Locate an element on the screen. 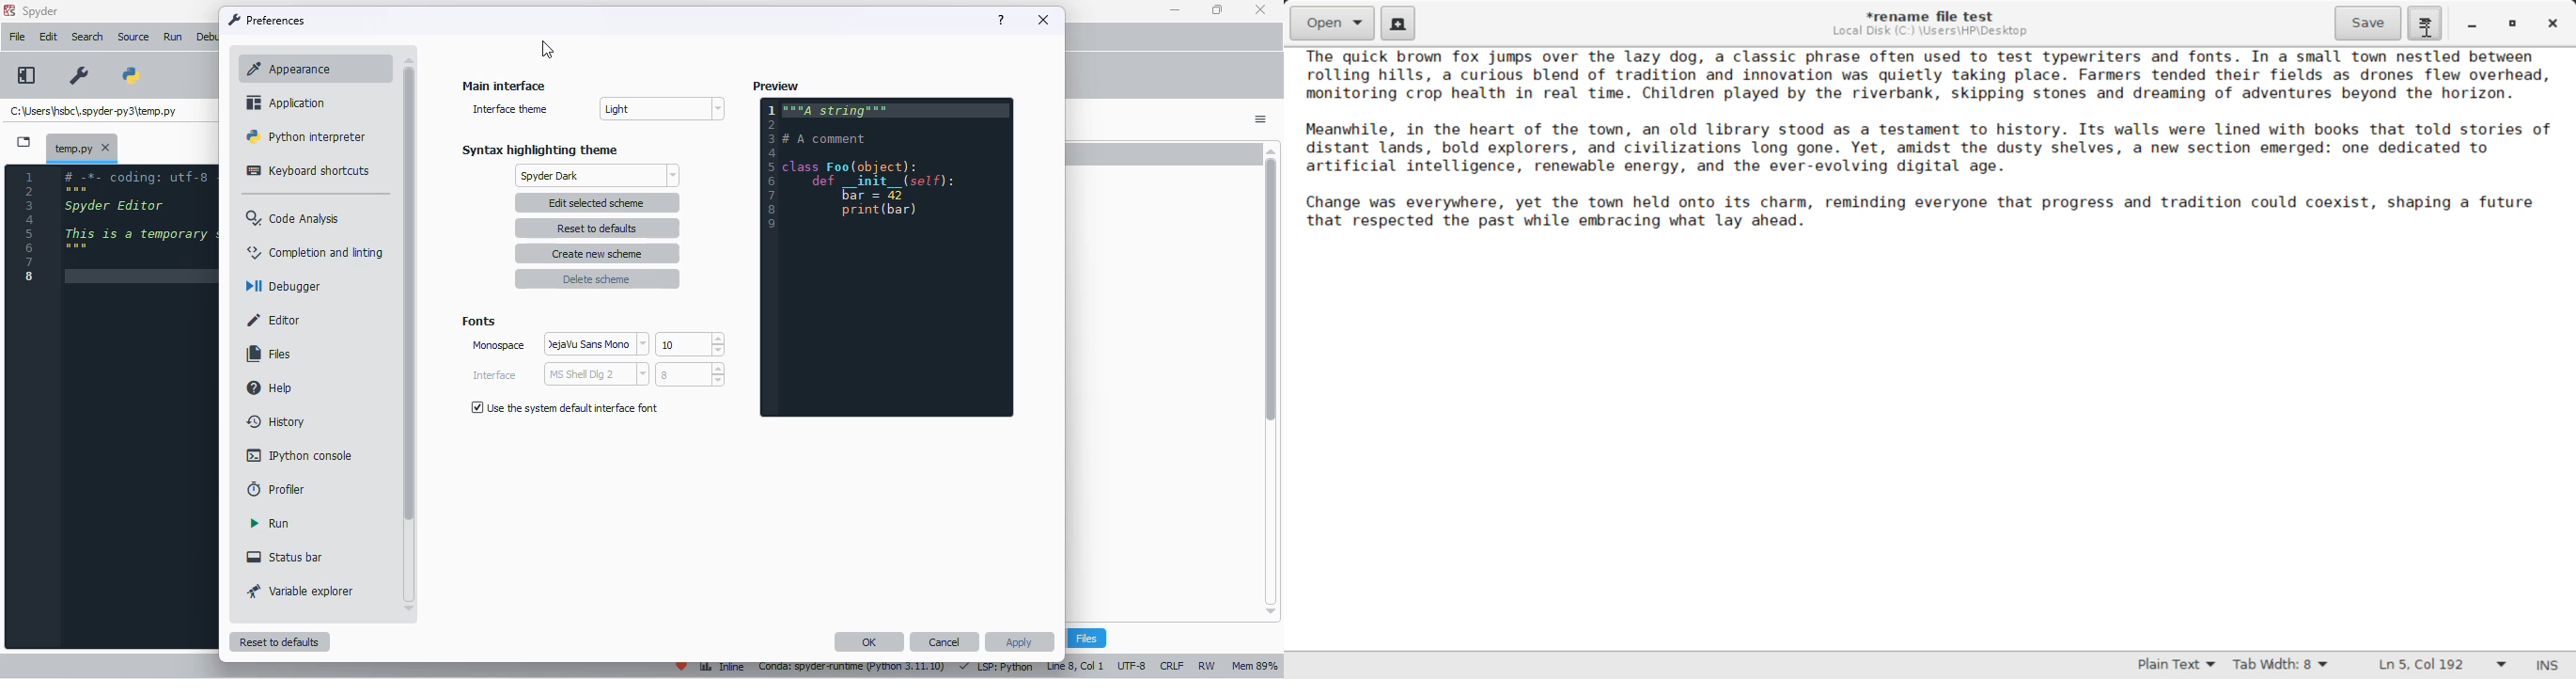 The image size is (2576, 700). RW is located at coordinates (1209, 666).